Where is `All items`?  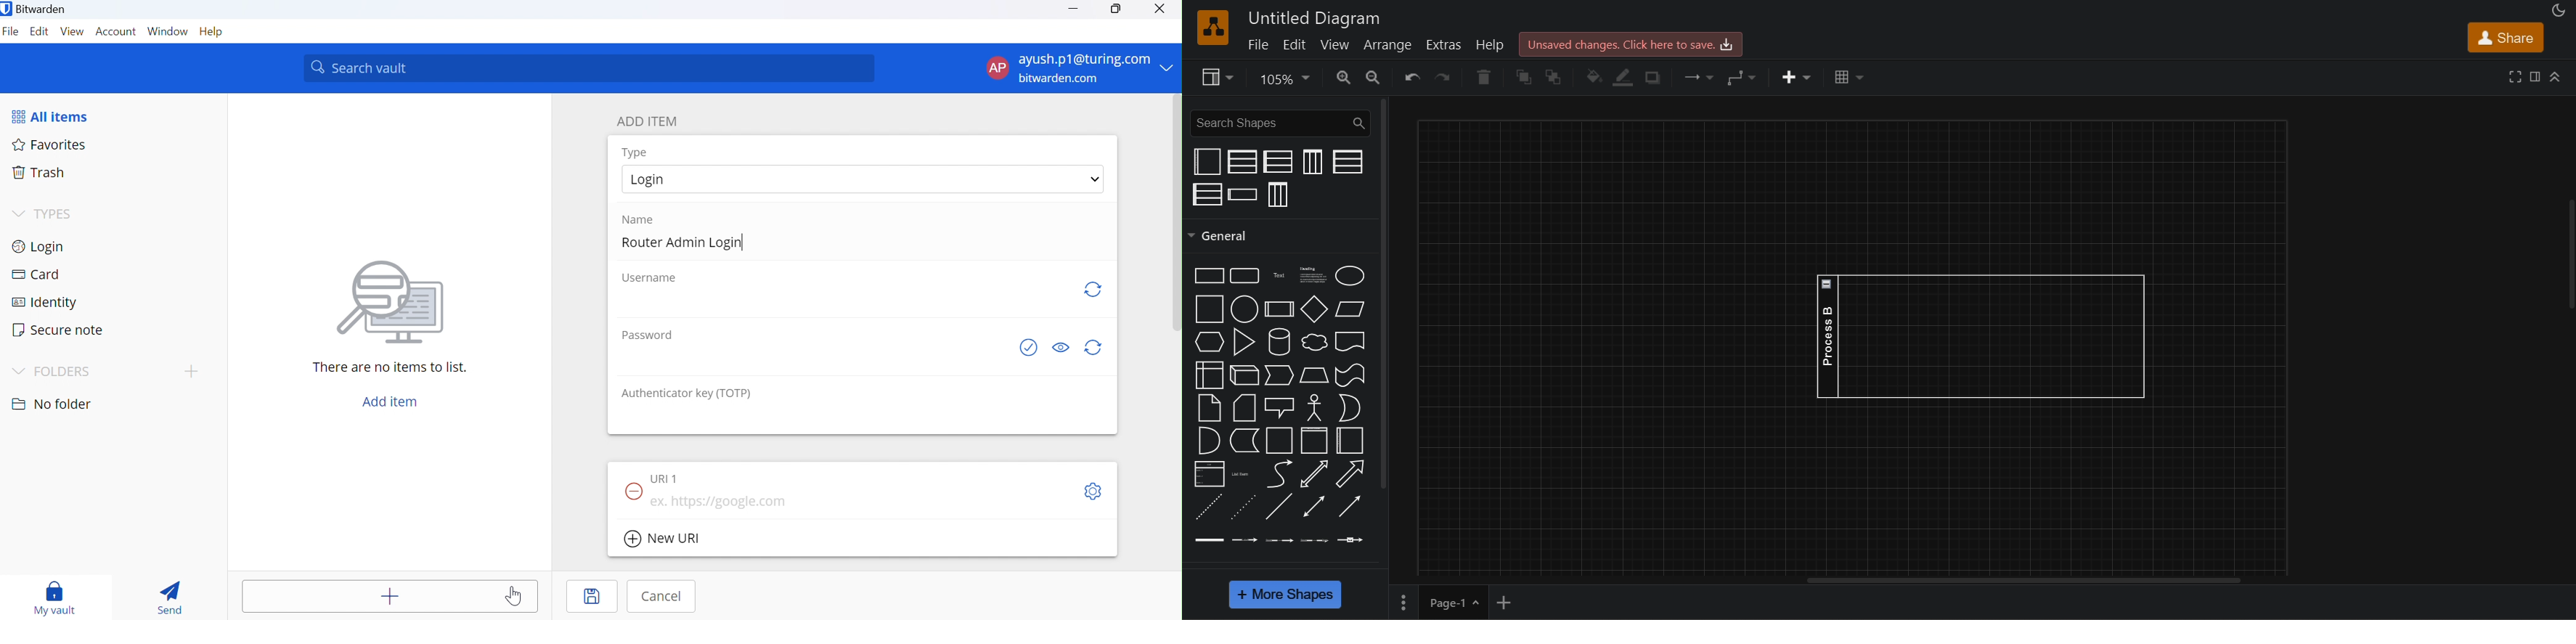 All items is located at coordinates (58, 115).